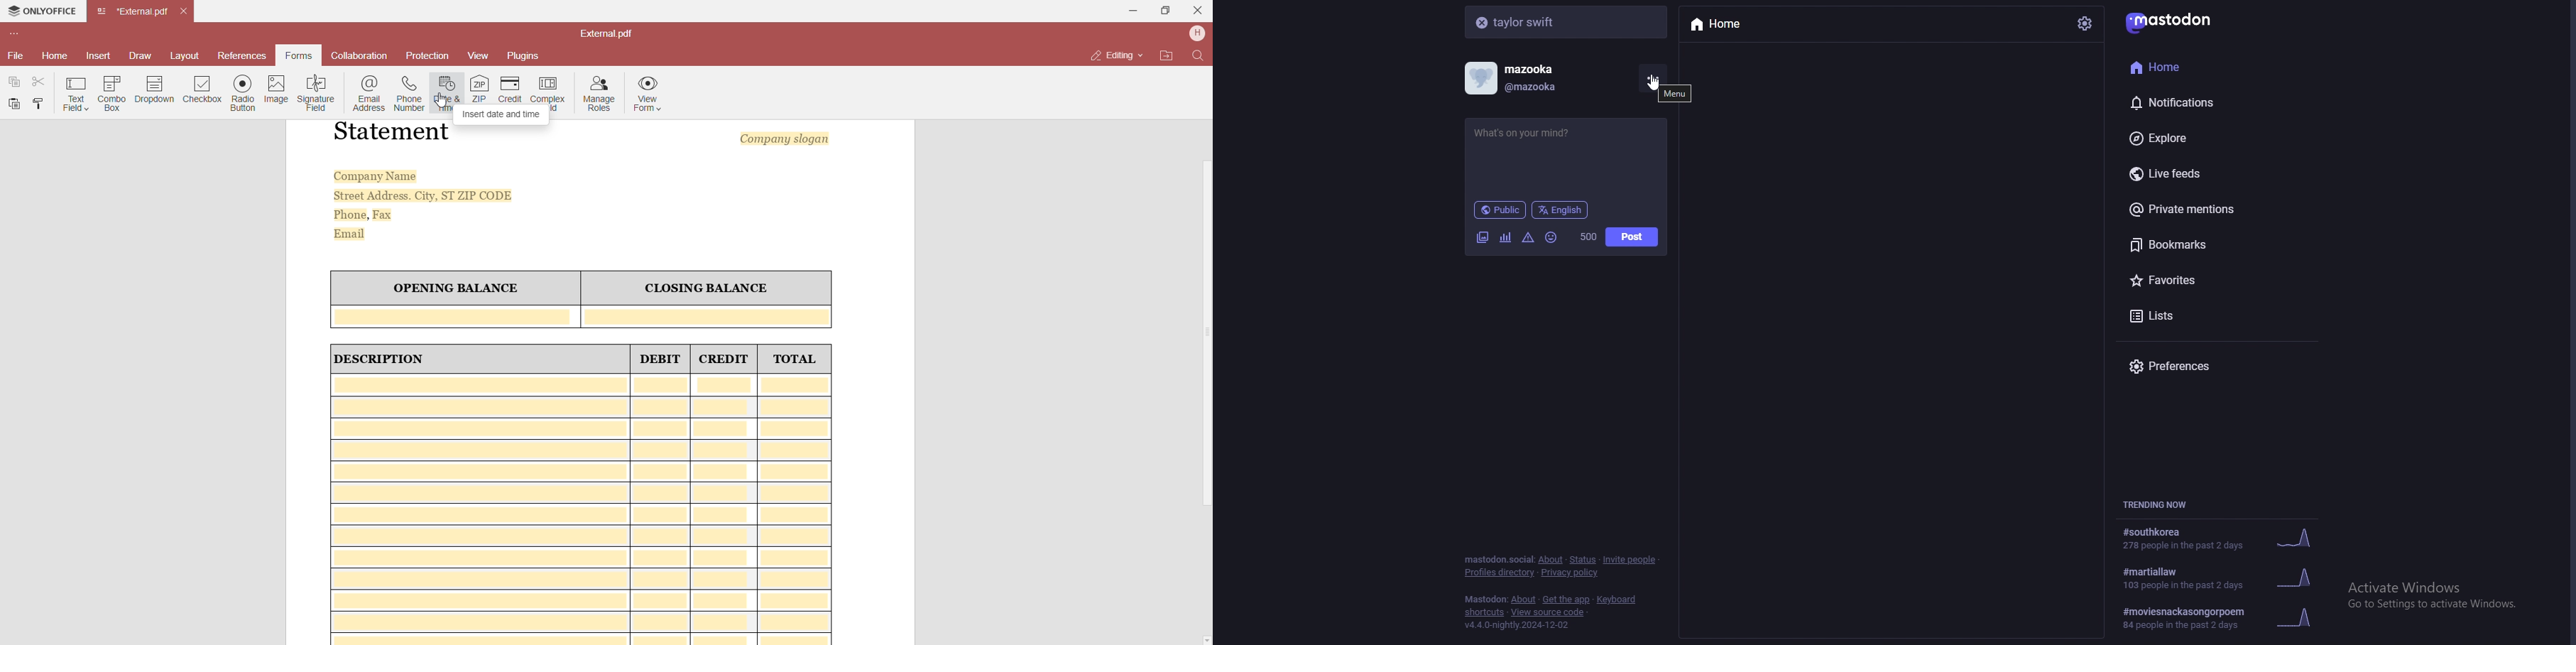  What do you see at coordinates (2199, 367) in the screenshot?
I see `preferences` at bounding box center [2199, 367].